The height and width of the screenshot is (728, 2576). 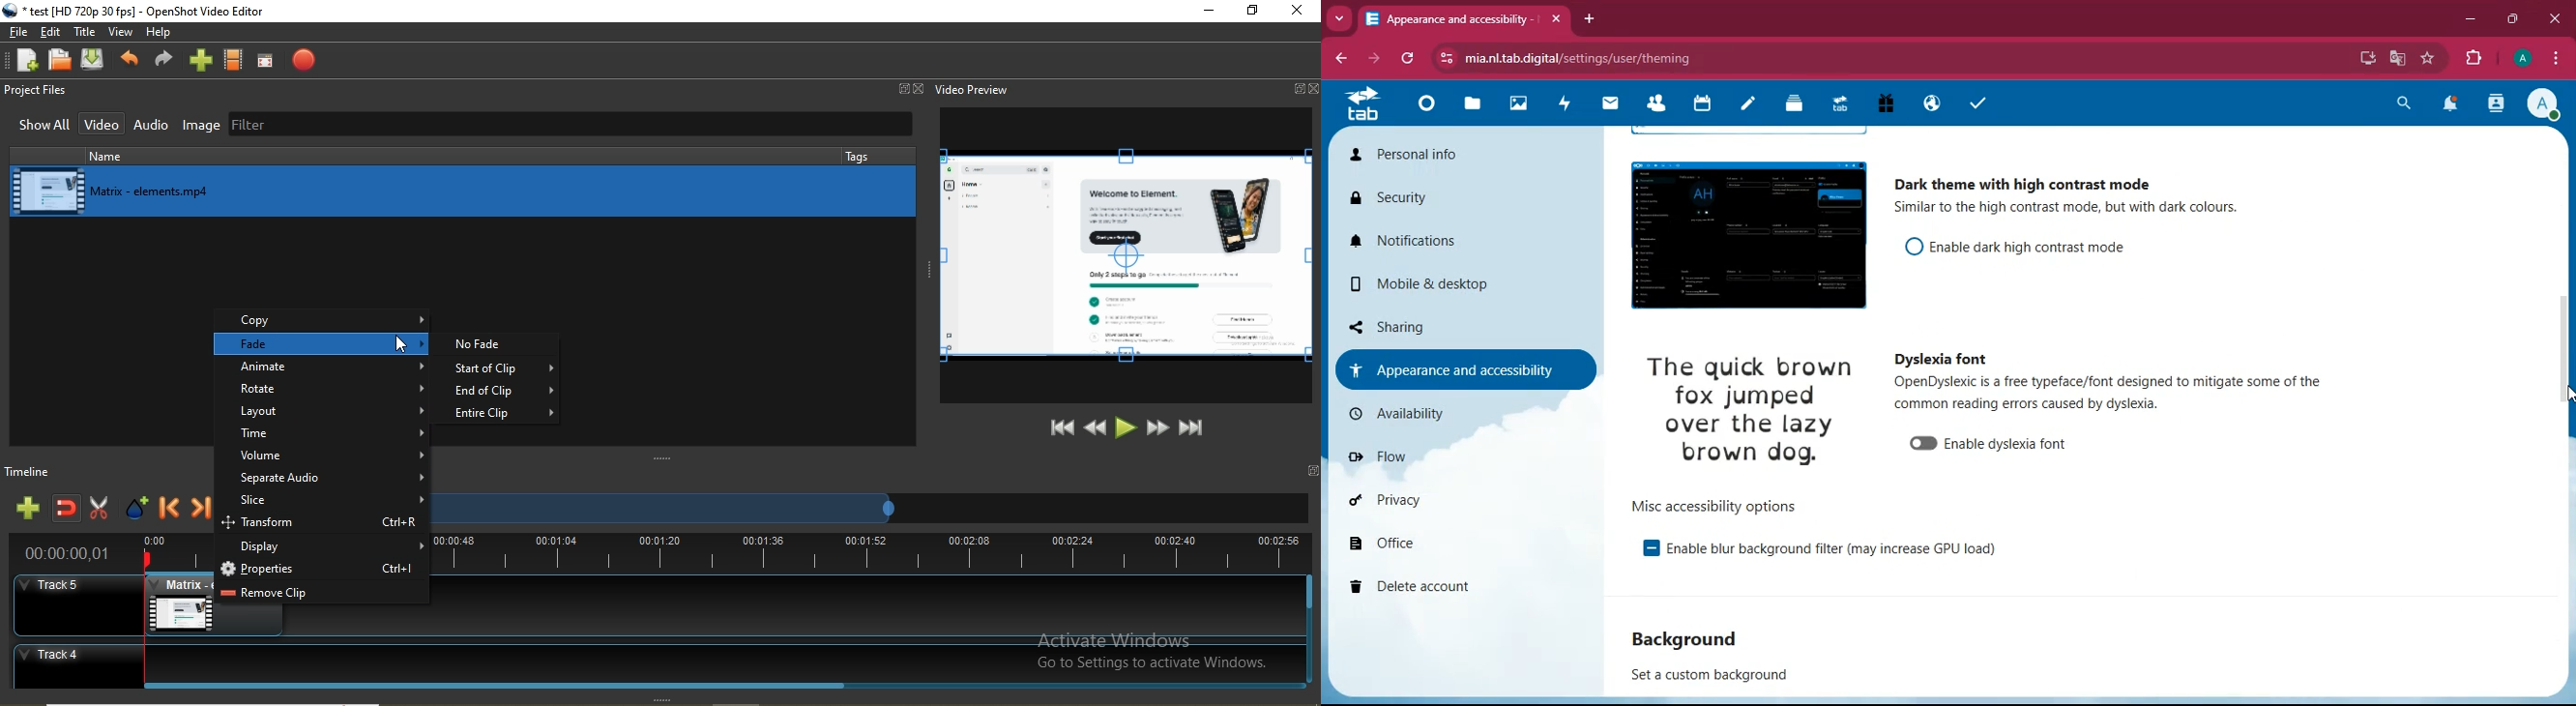 I want to click on favourite, so click(x=2428, y=58).